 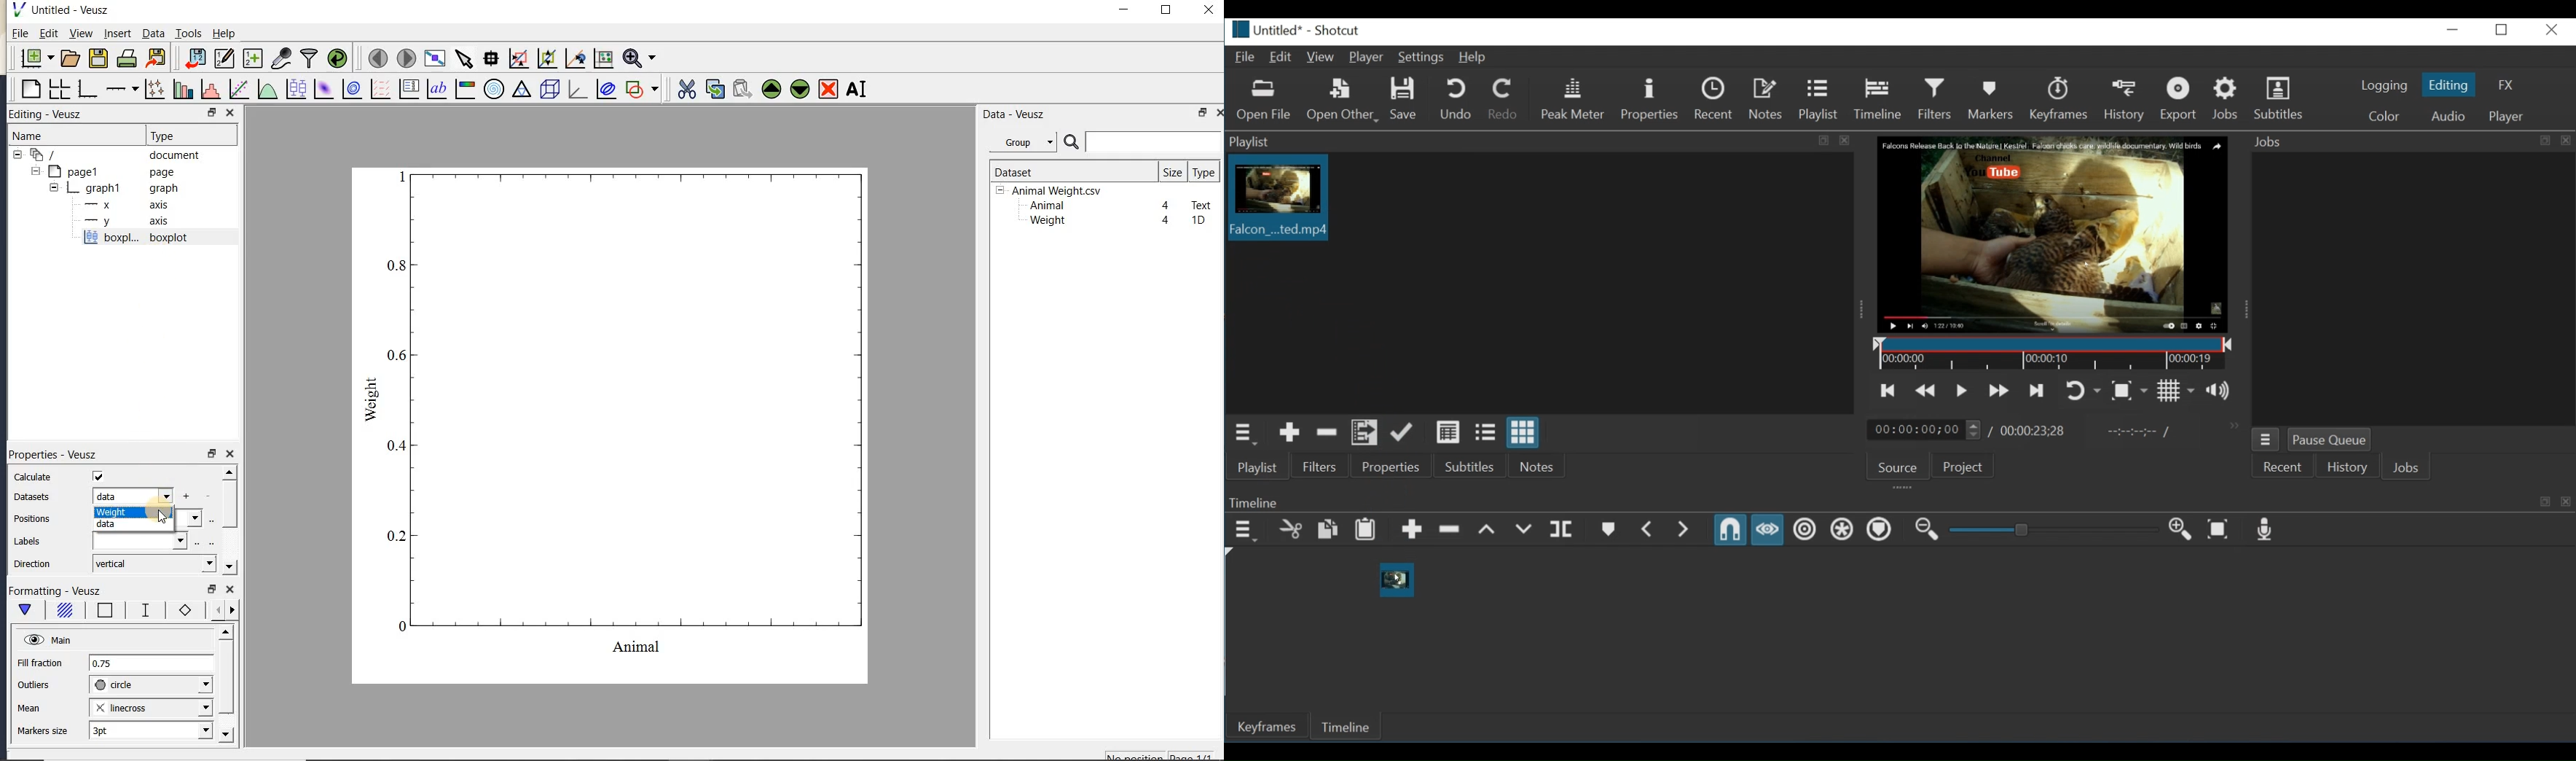 I want to click on Subtitles, so click(x=1475, y=465).